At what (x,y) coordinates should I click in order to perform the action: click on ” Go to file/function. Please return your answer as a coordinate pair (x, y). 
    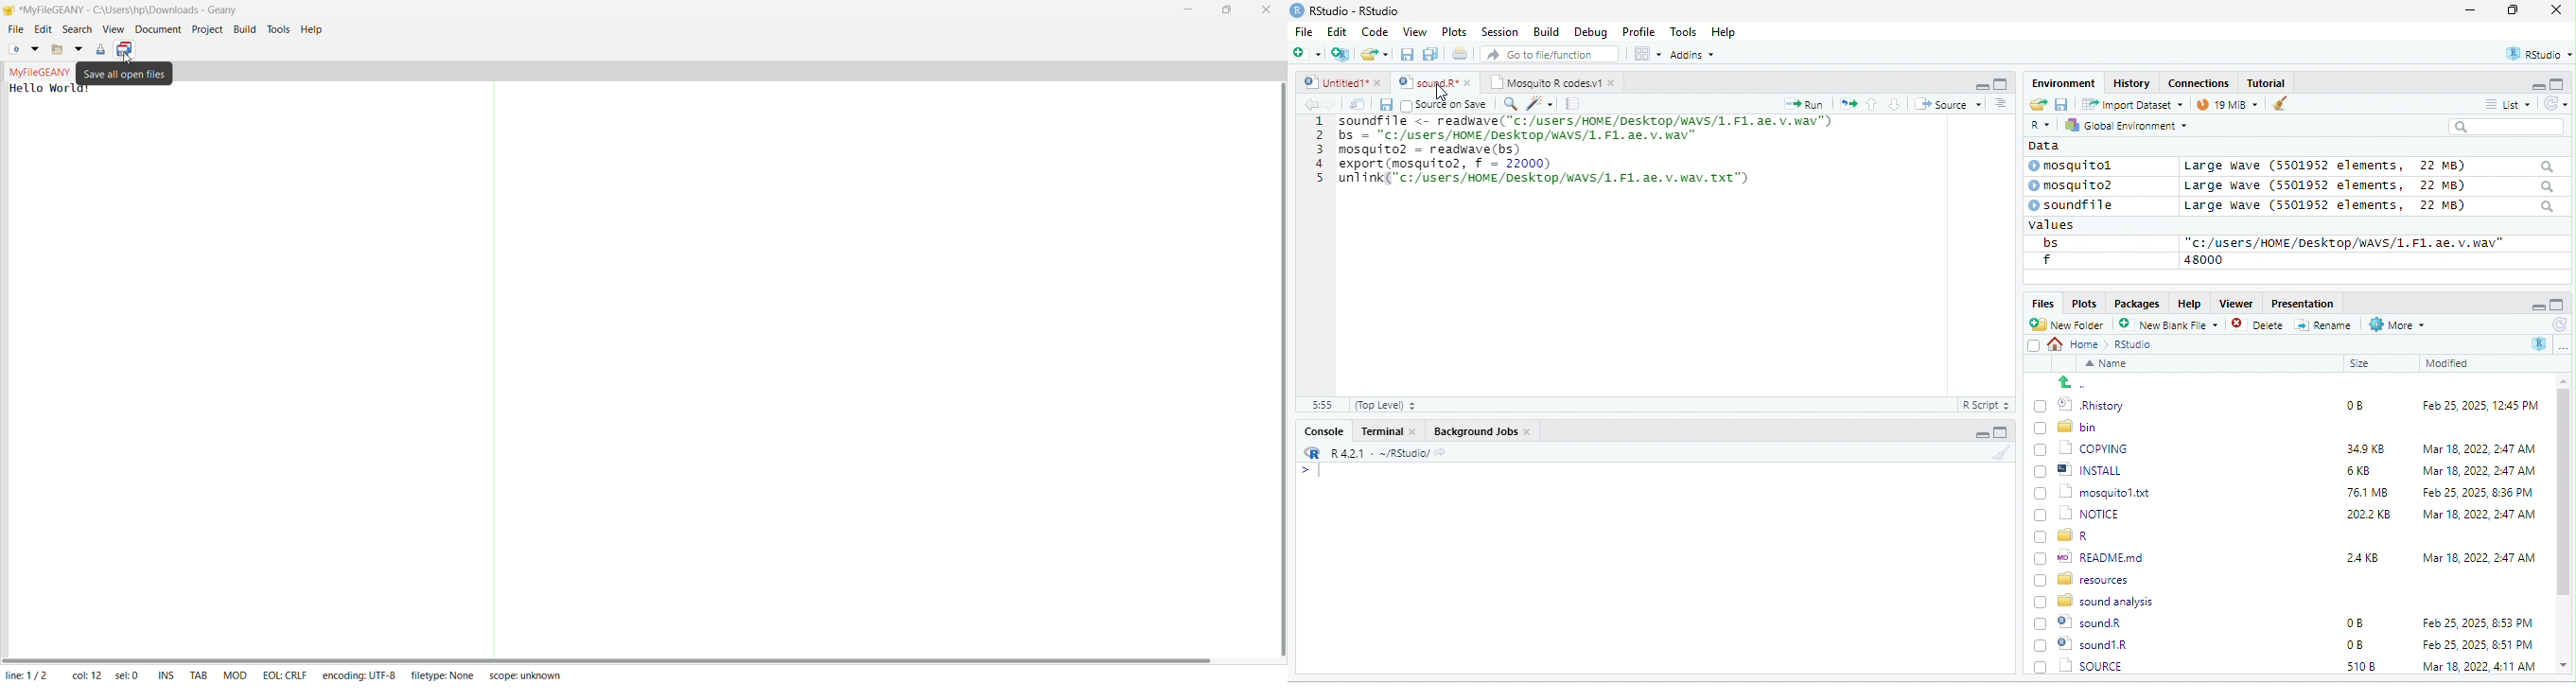
    Looking at the image, I should click on (1551, 56).